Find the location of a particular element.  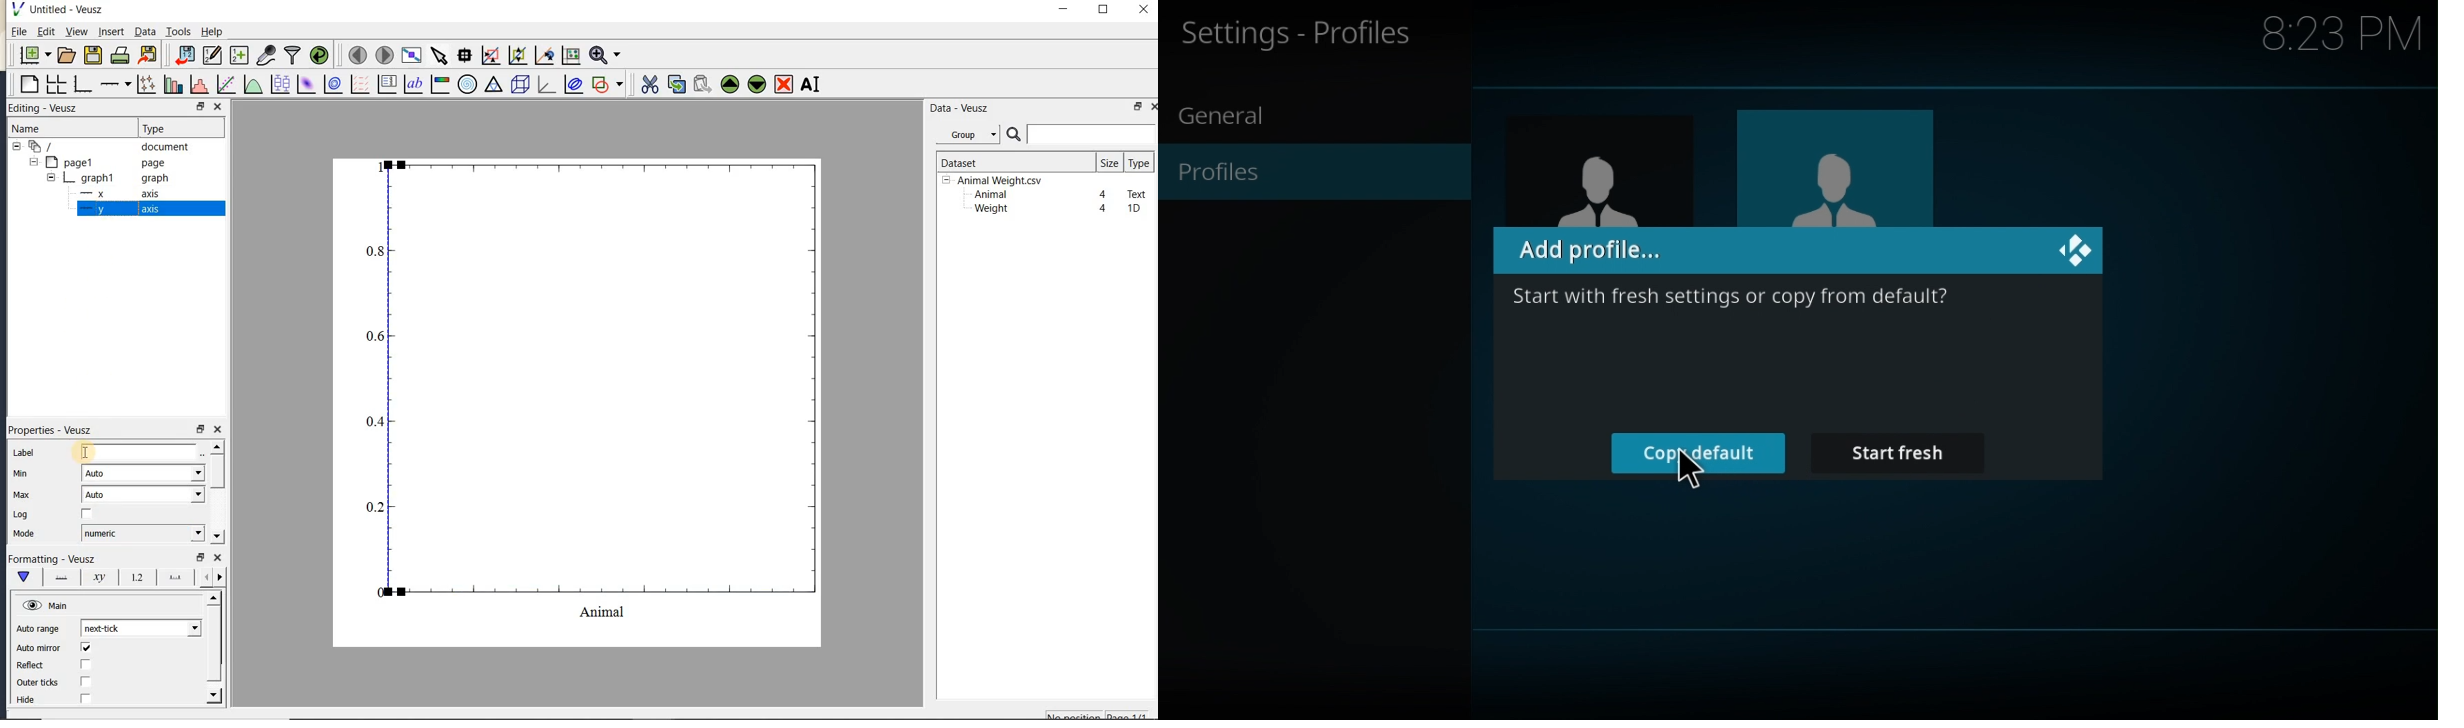

plot box plots is located at coordinates (278, 85).